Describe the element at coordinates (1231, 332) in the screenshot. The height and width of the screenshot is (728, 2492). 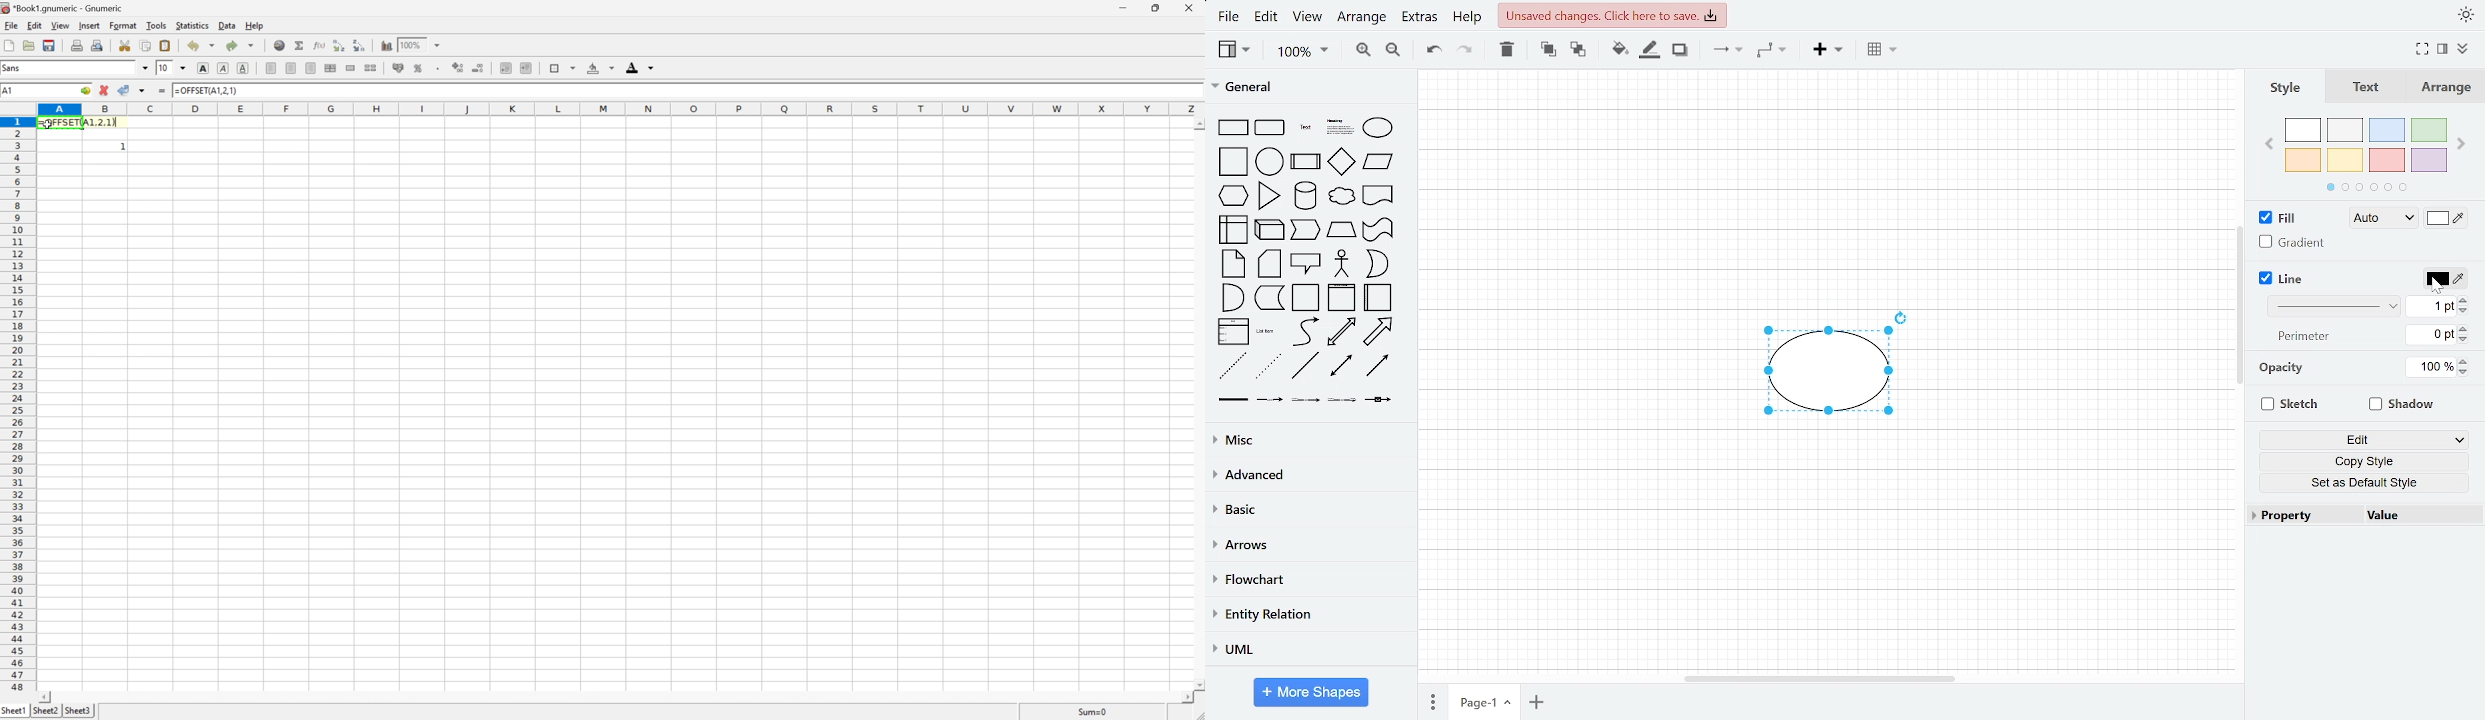
I see `list` at that location.